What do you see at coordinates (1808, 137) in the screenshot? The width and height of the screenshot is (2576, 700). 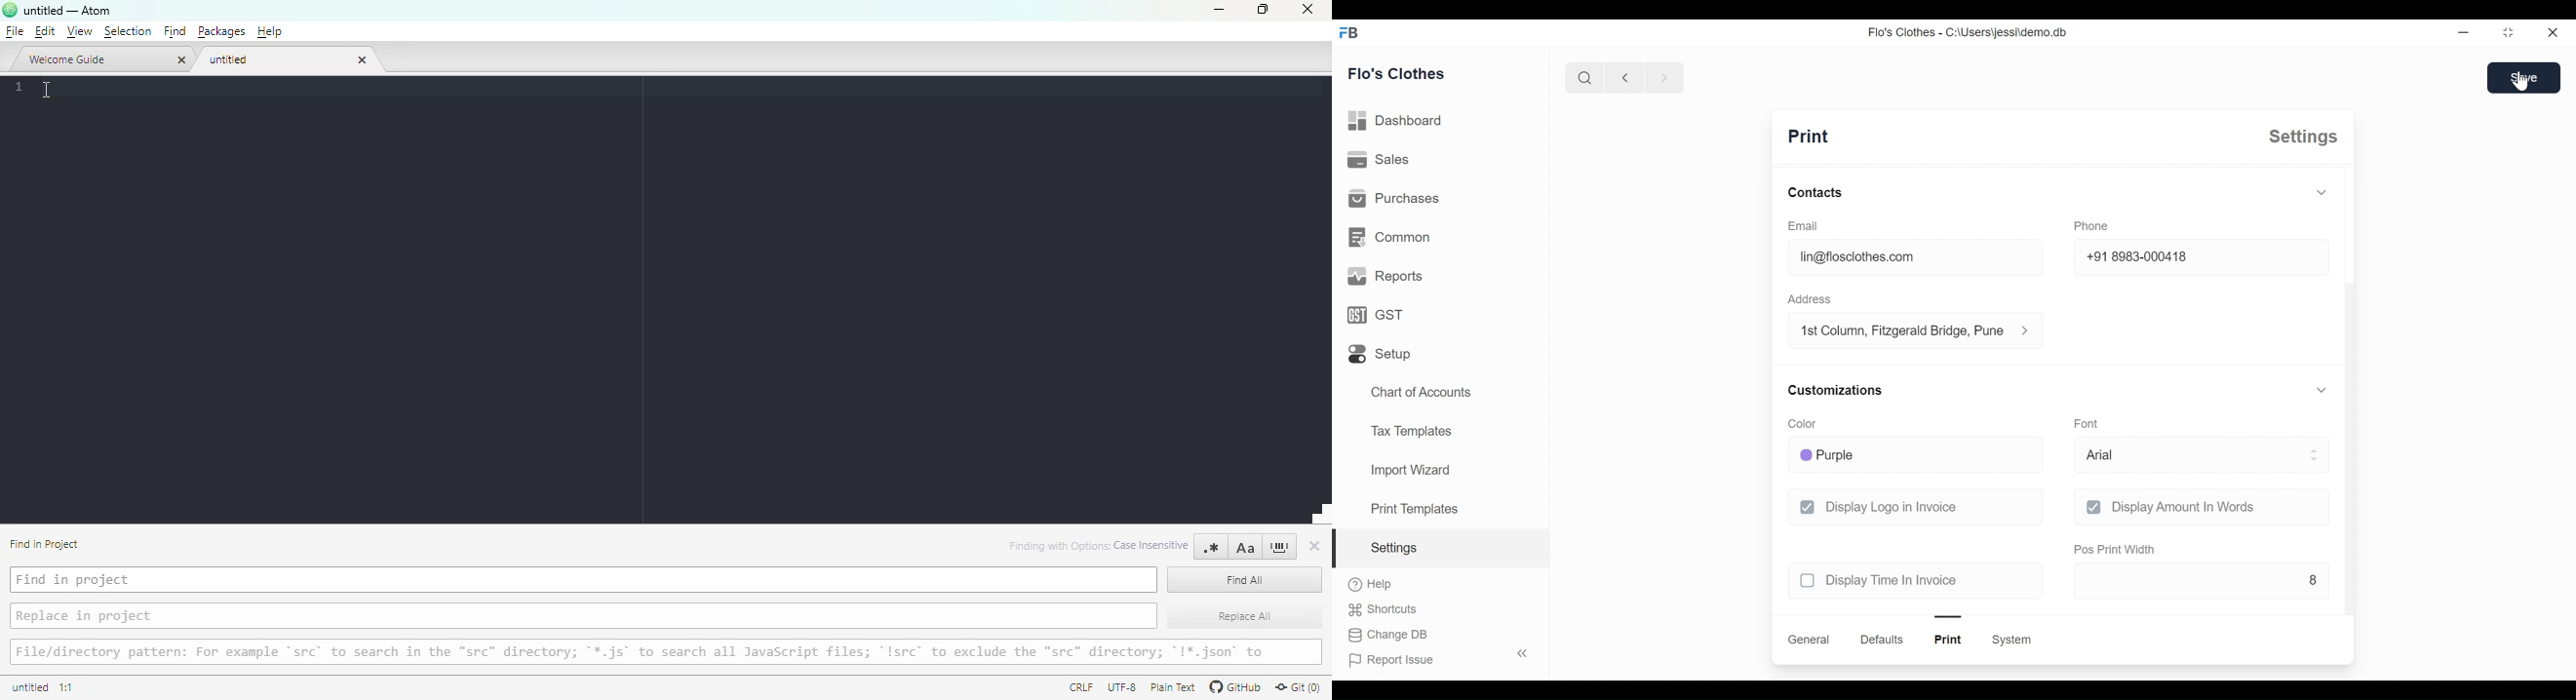 I see `print` at bounding box center [1808, 137].